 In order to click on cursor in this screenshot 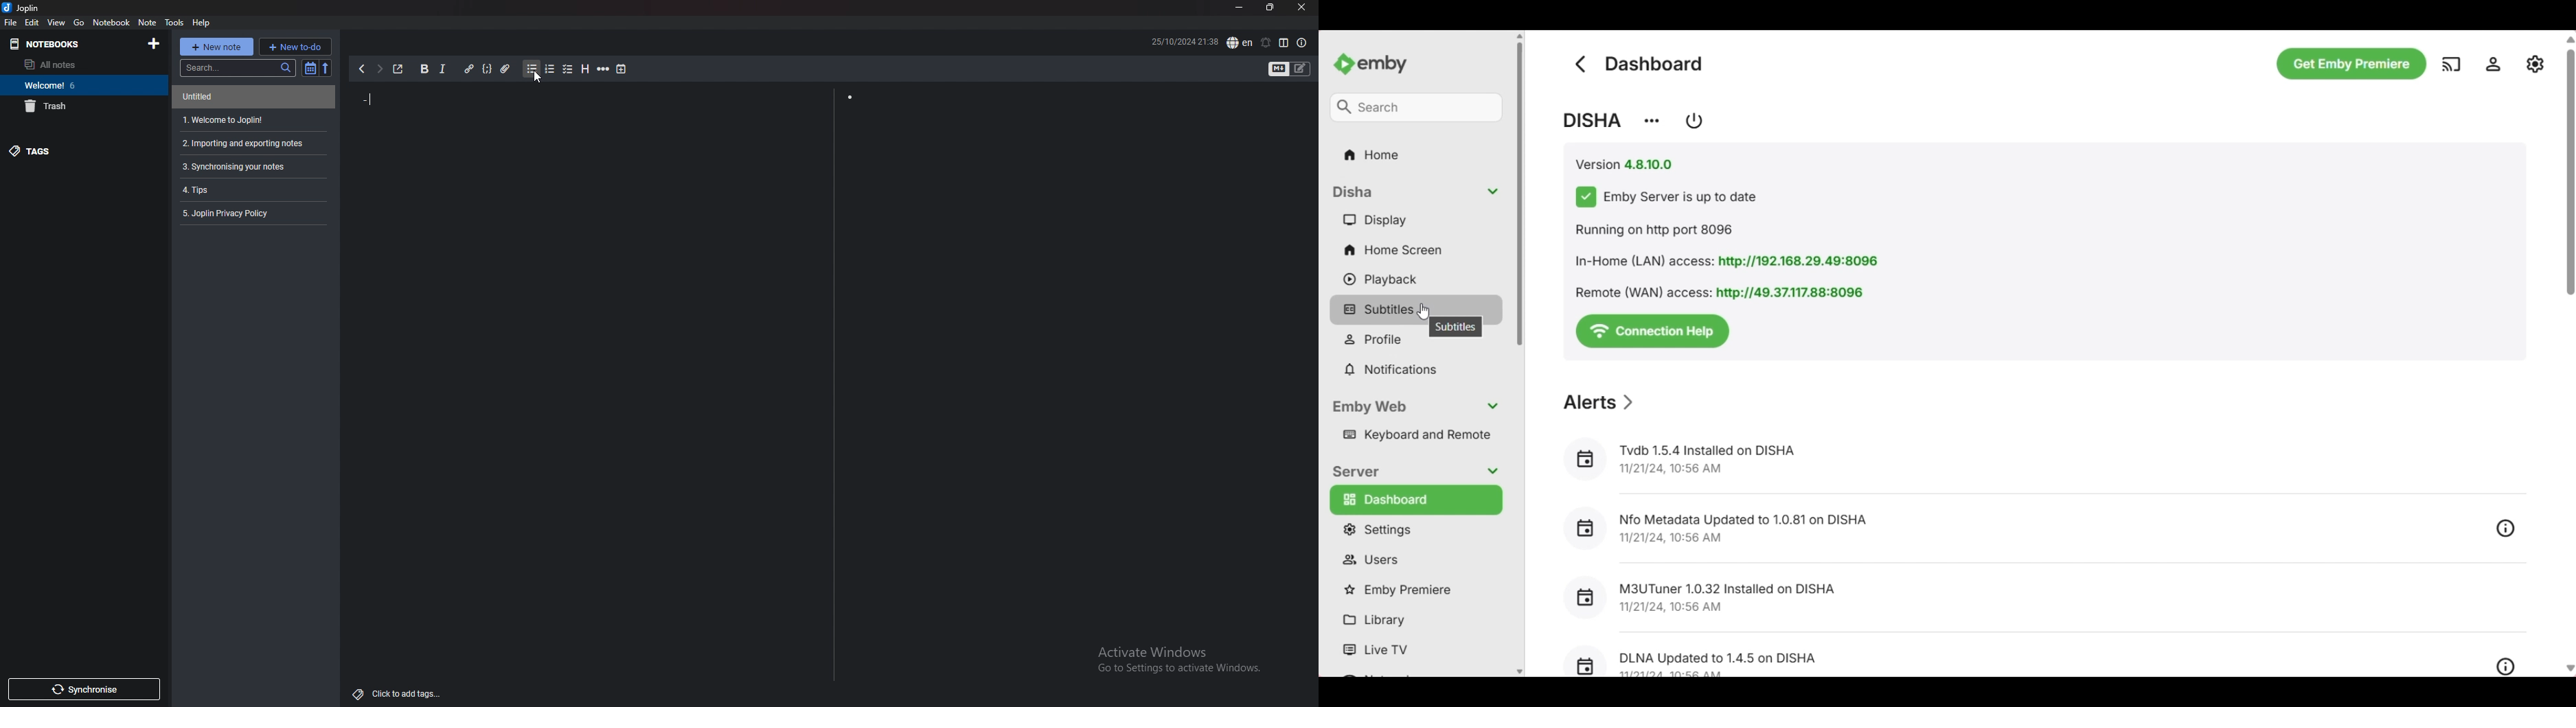, I will do `click(1423, 311)`.